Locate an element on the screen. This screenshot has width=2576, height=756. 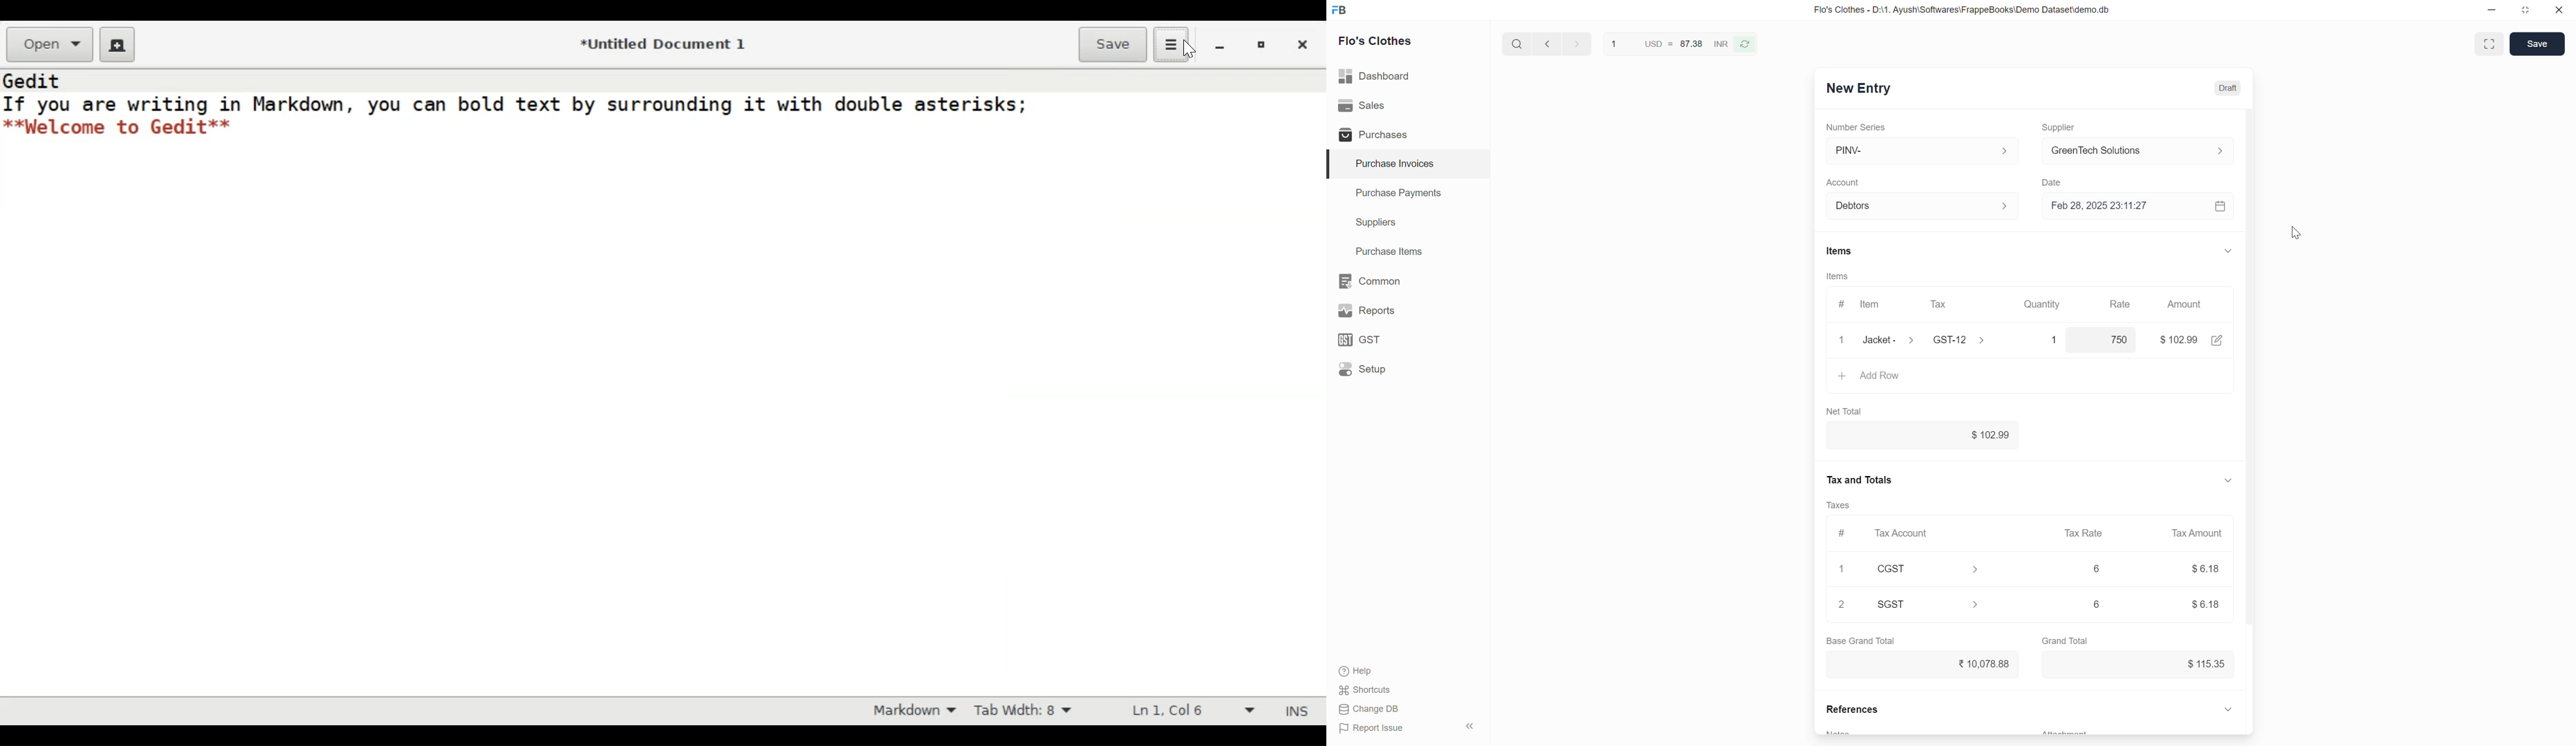
Edit is located at coordinates (2217, 340).